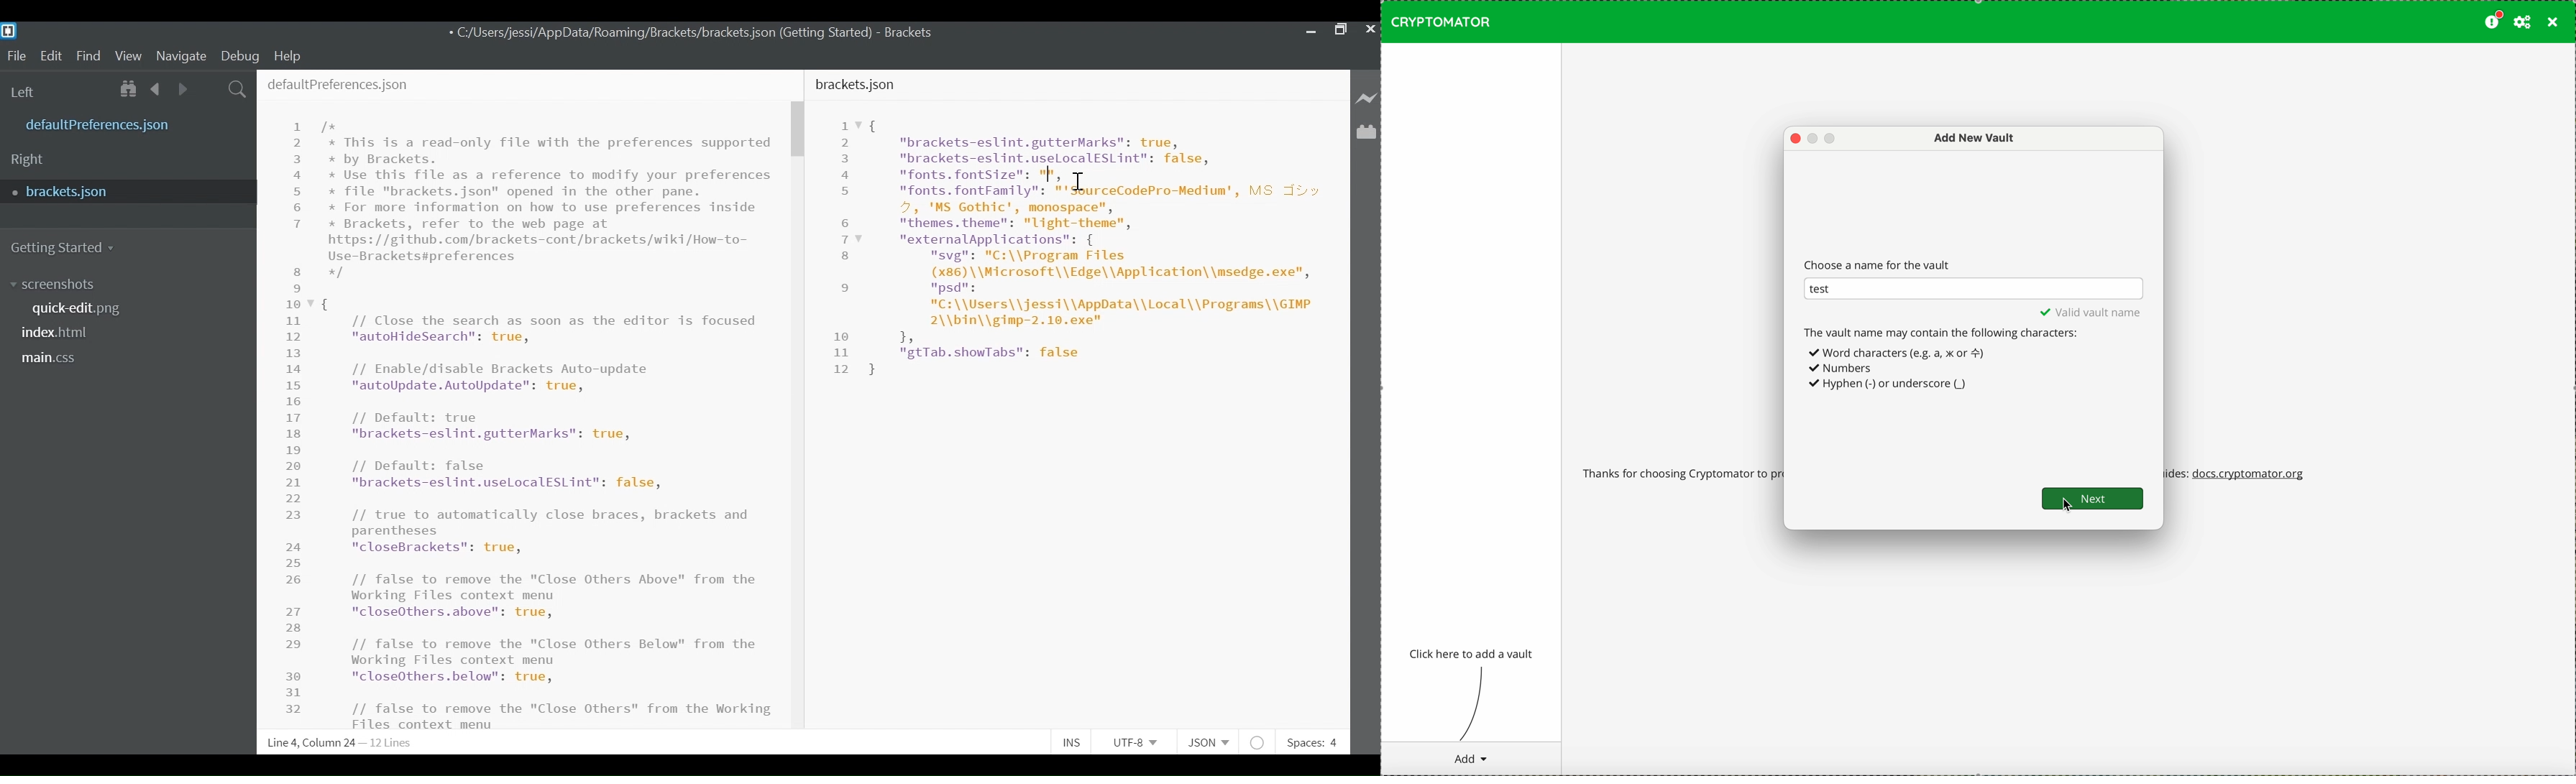 The image size is (2576, 784). What do you see at coordinates (1369, 28) in the screenshot?
I see `Close` at bounding box center [1369, 28].